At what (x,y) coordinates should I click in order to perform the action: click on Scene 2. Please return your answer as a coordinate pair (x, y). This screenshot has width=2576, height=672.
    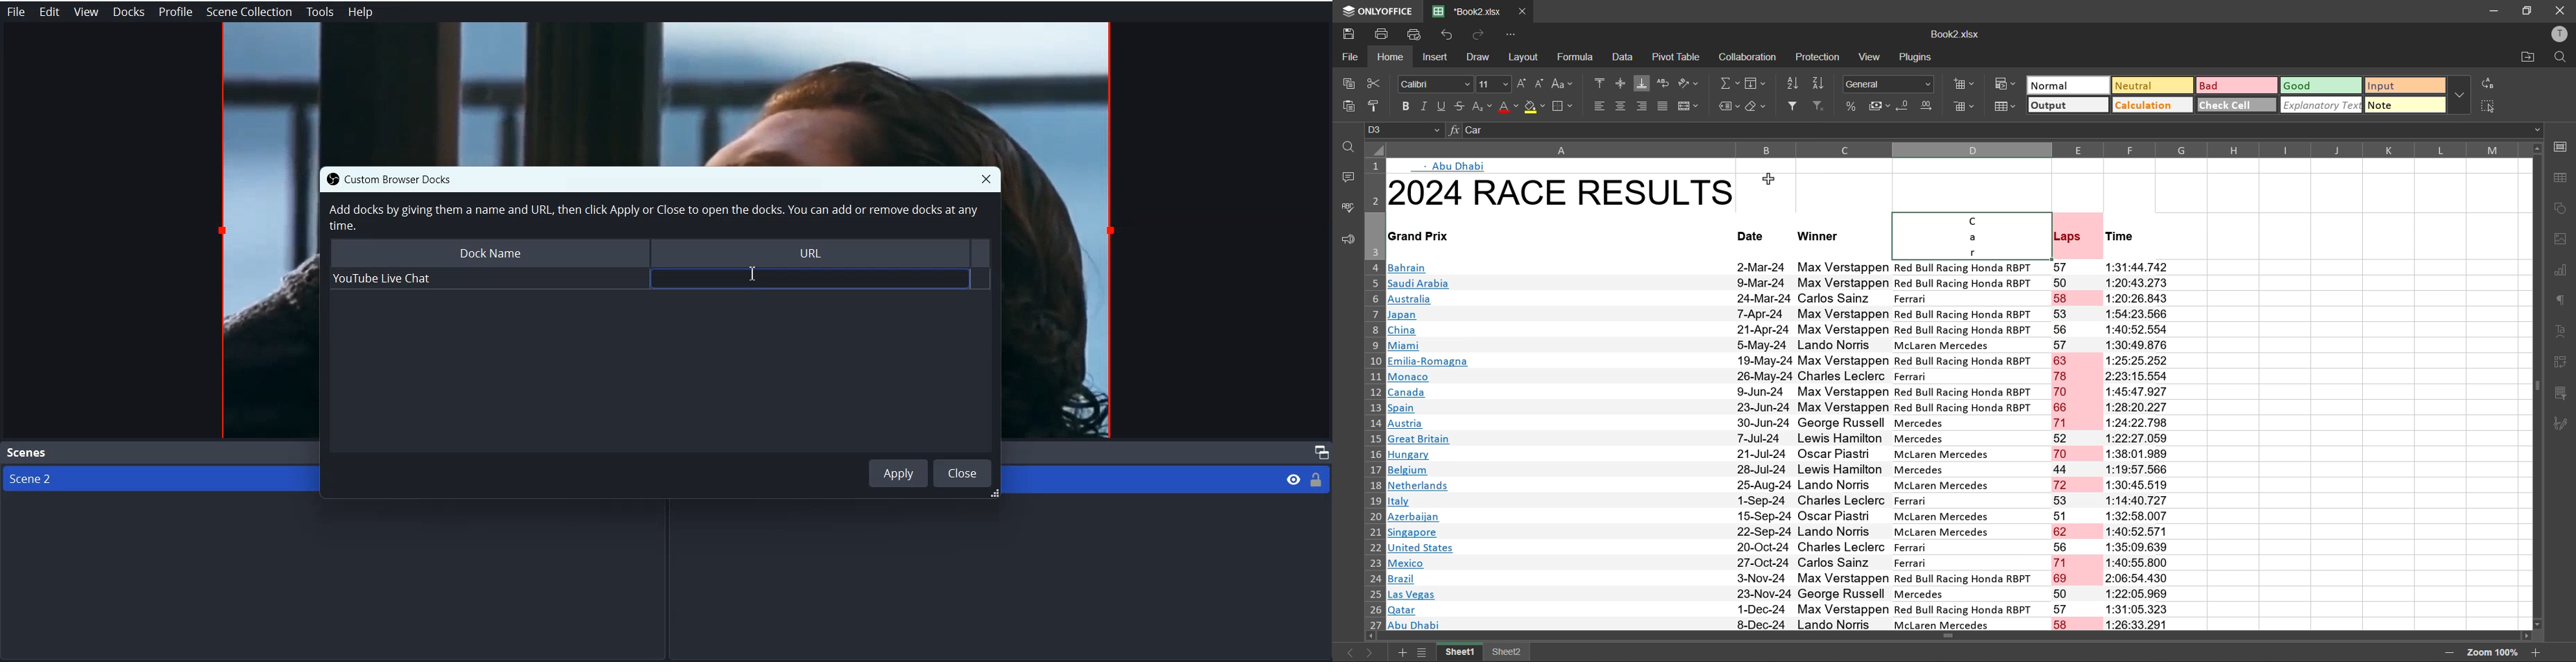
    Looking at the image, I should click on (153, 479).